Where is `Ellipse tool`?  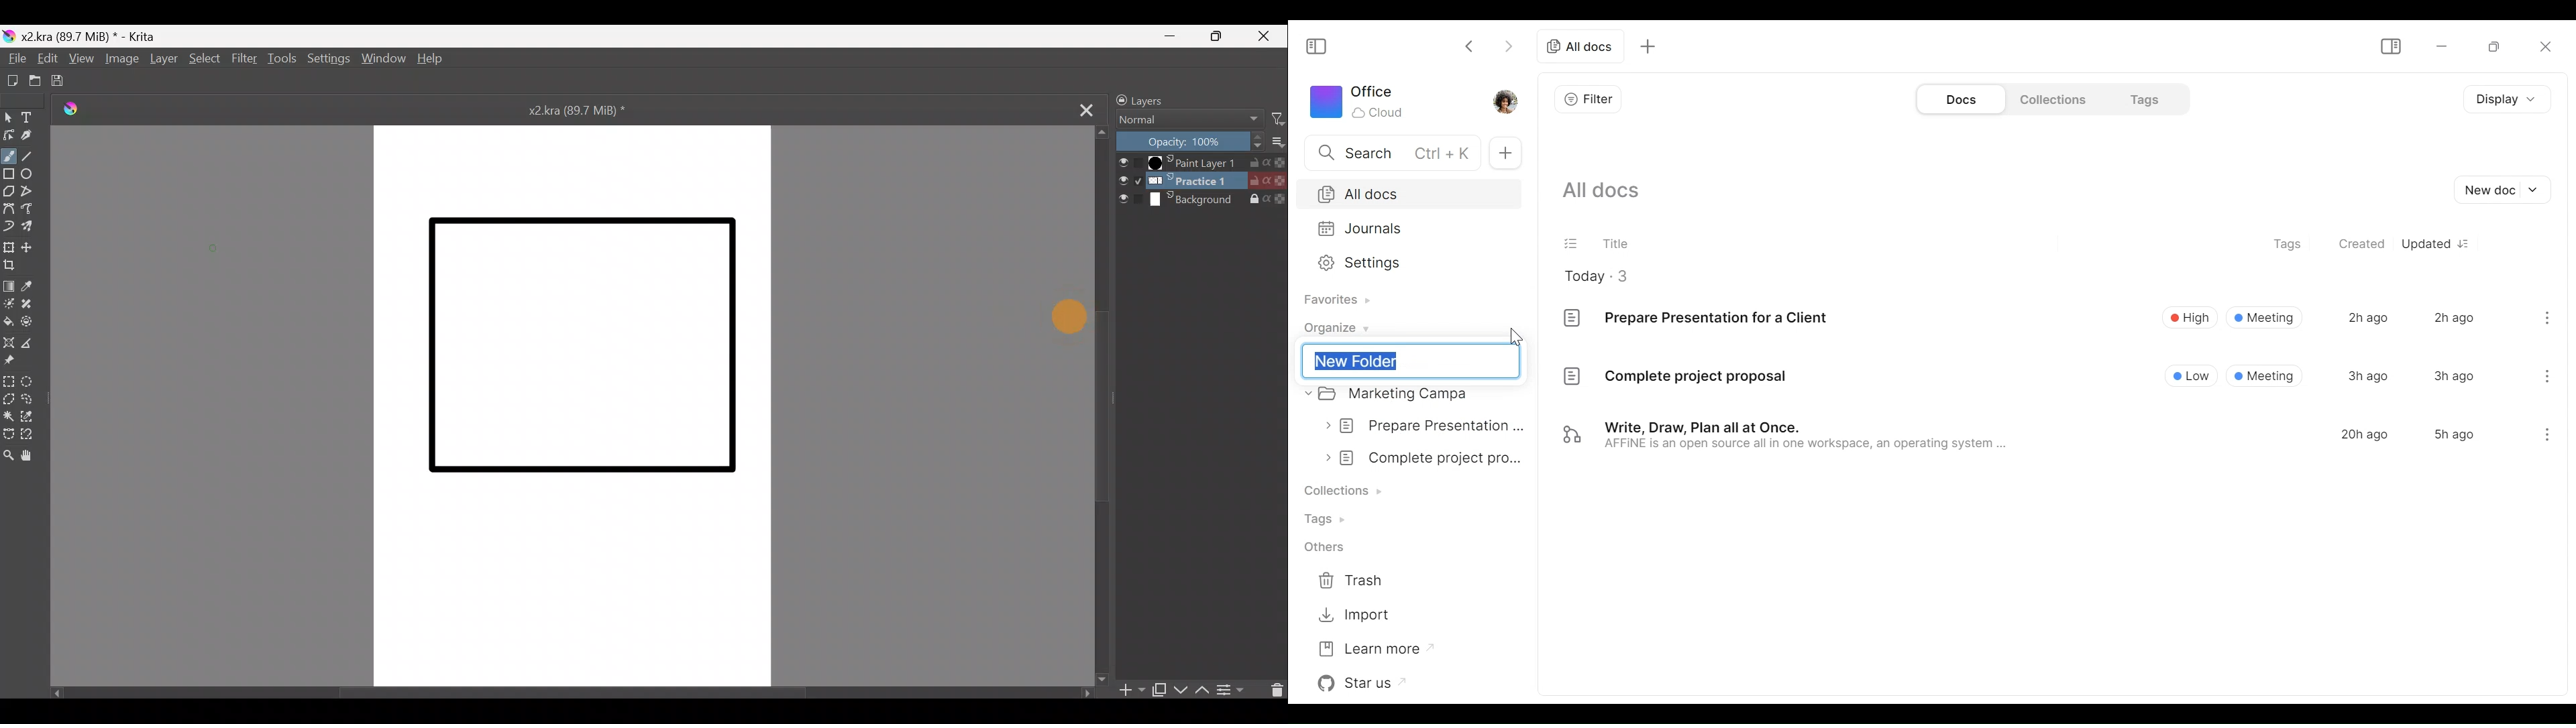 Ellipse tool is located at coordinates (32, 175).